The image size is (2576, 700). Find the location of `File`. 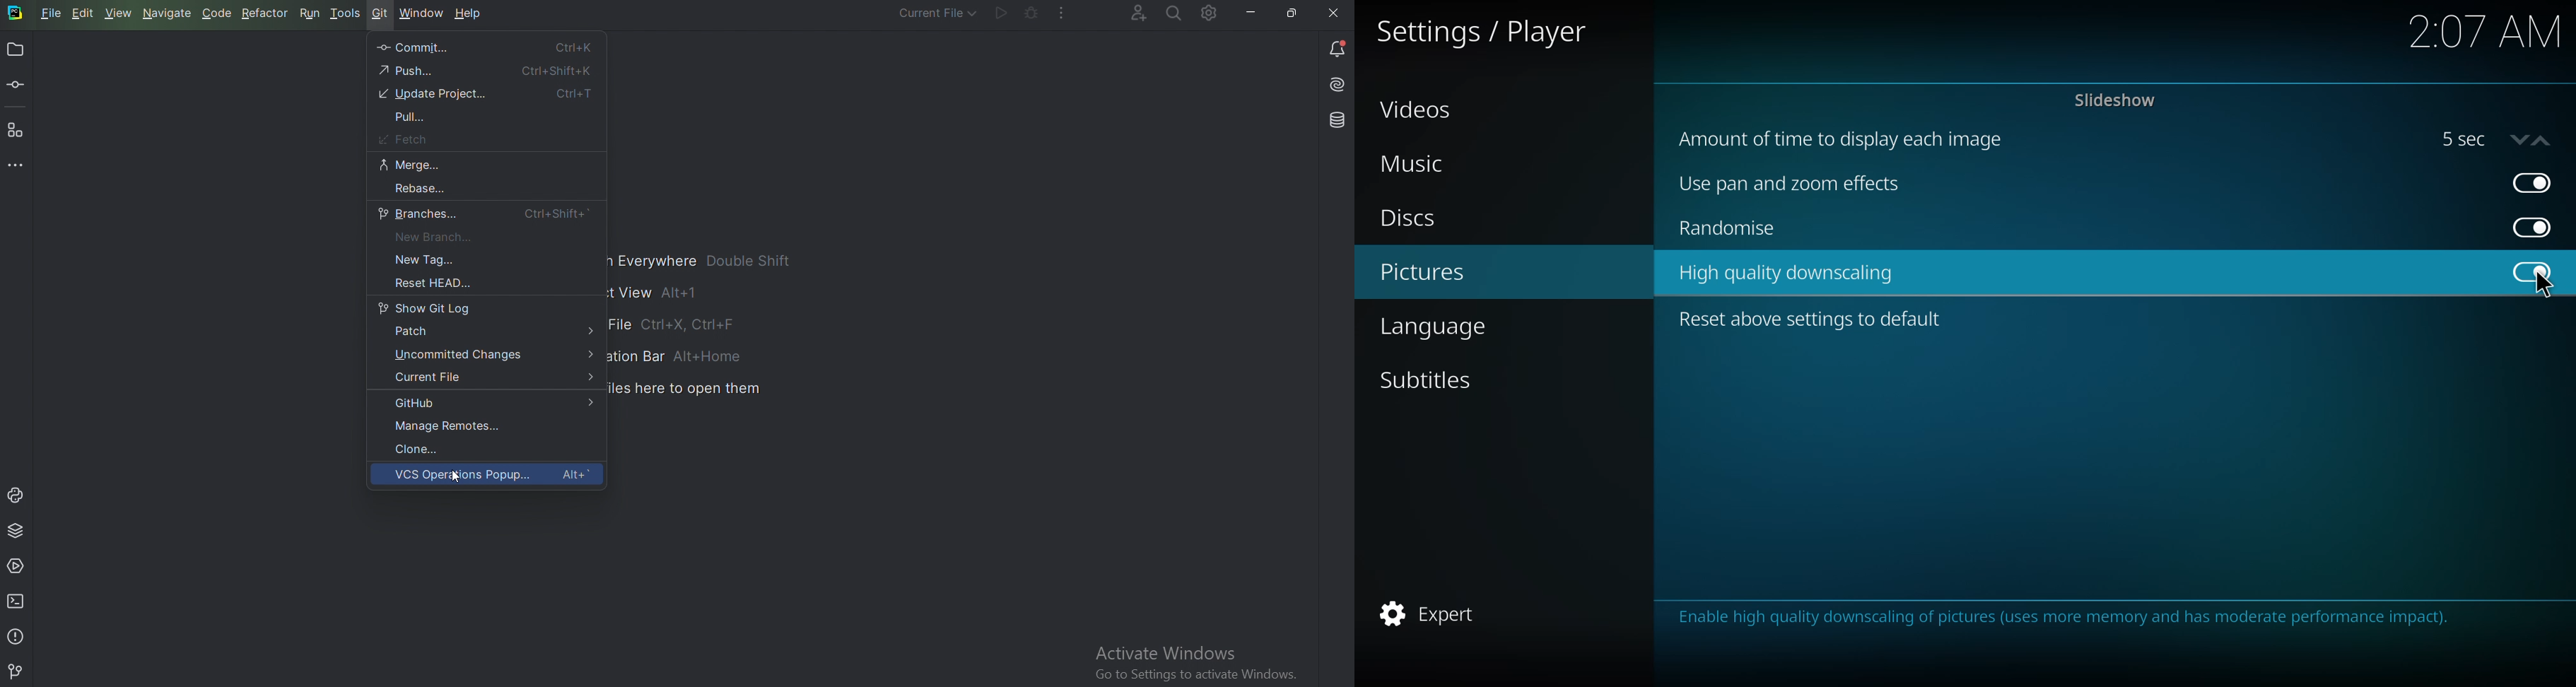

File is located at coordinates (52, 13).